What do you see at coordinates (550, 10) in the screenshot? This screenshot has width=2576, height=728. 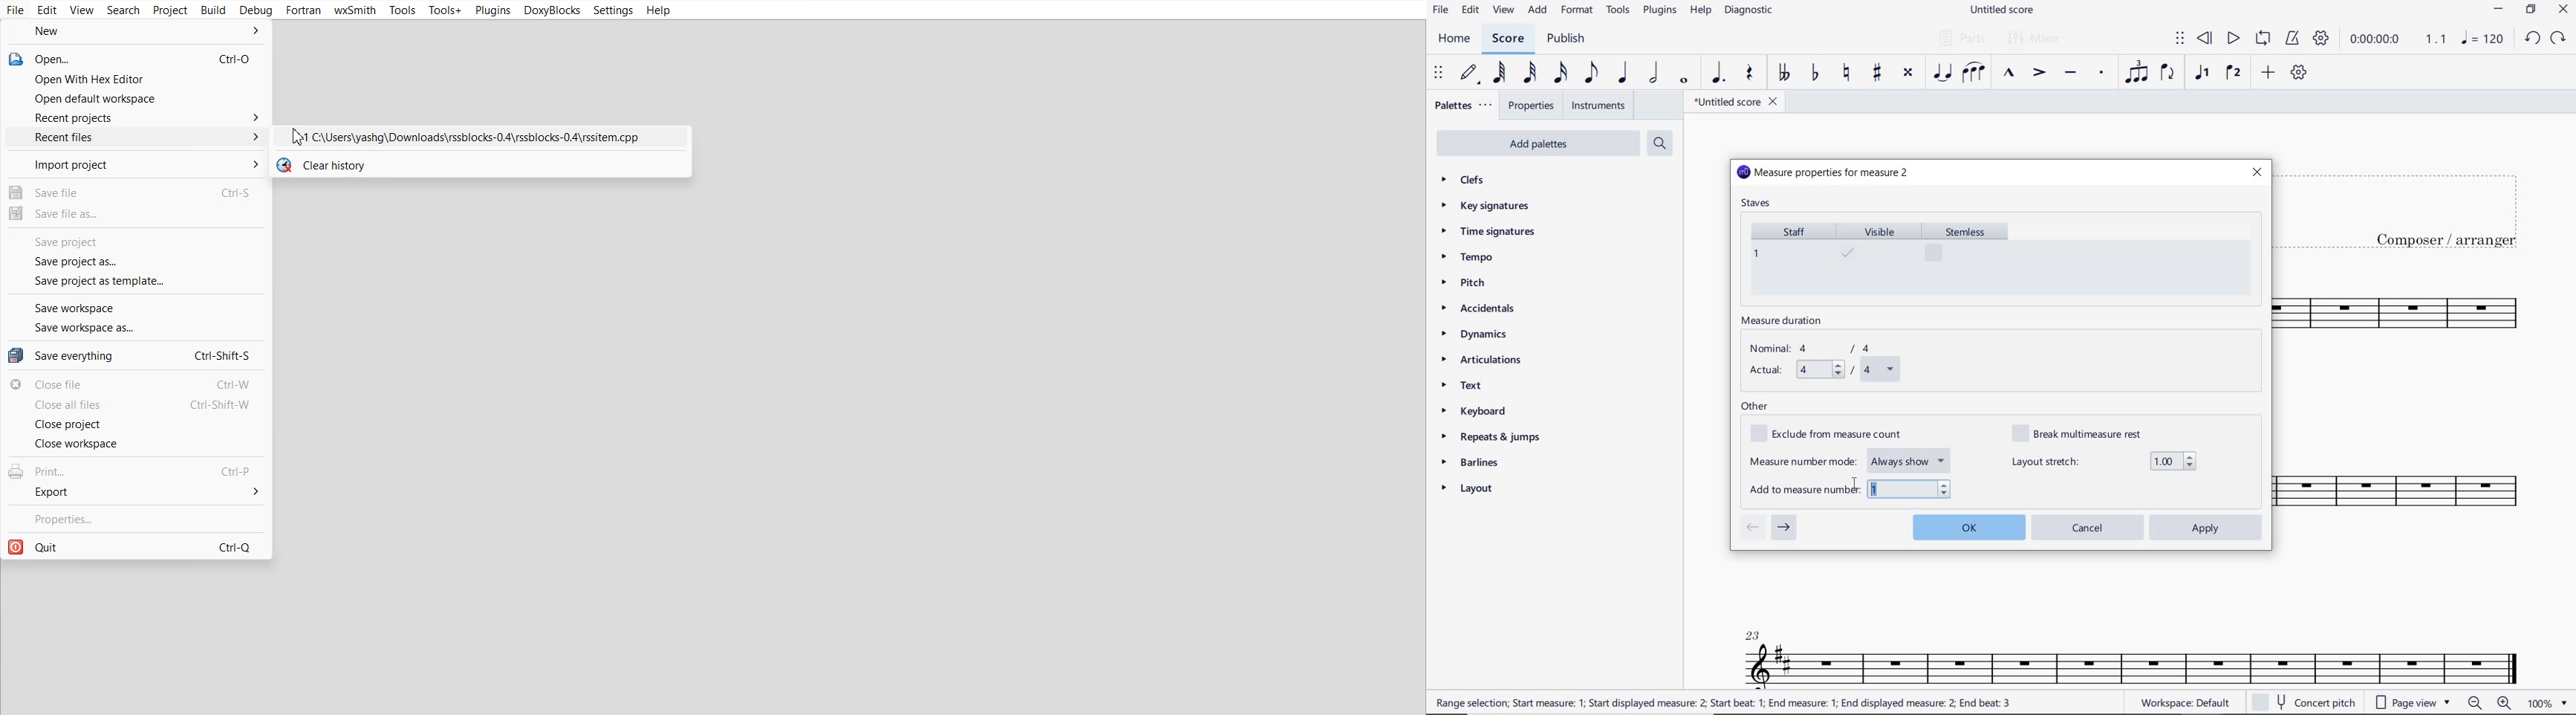 I see `DoxyBlocks` at bounding box center [550, 10].